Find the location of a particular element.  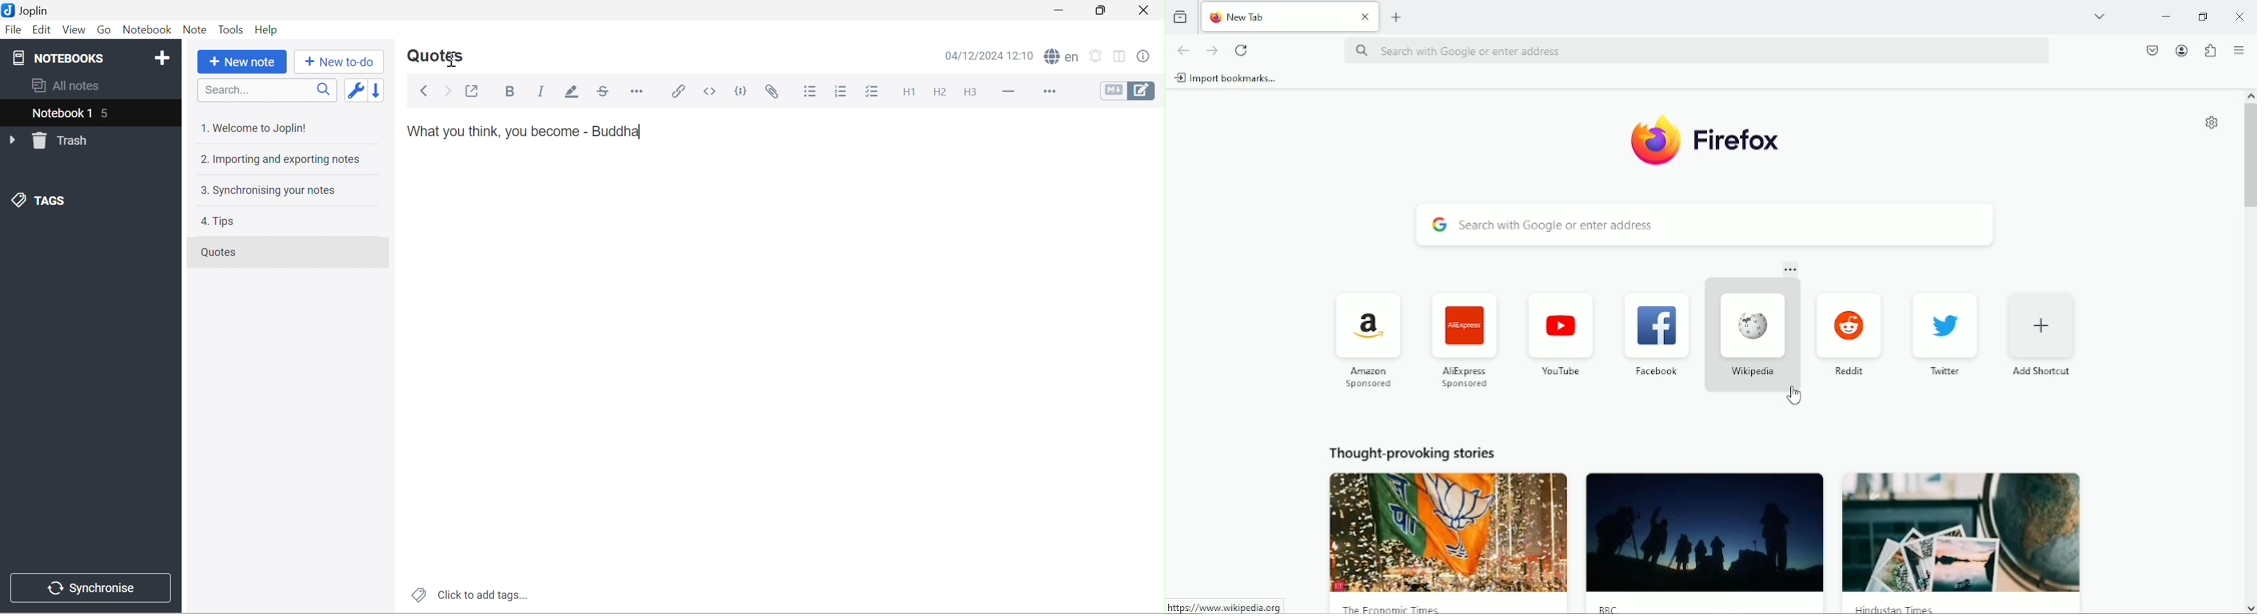

TAGS is located at coordinates (41, 200).